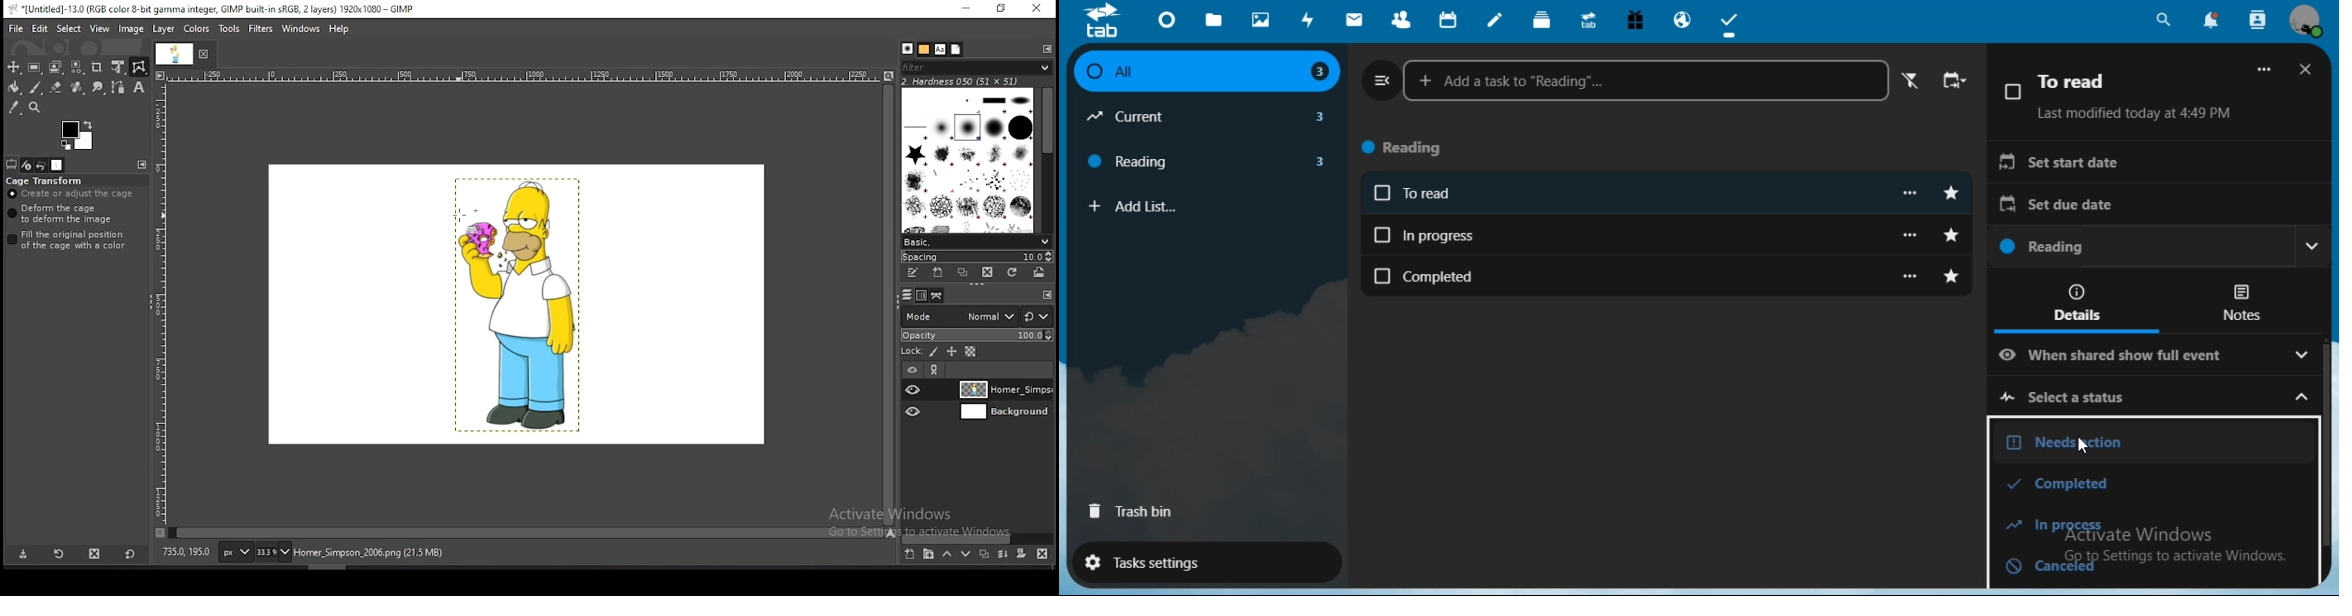  What do you see at coordinates (2155, 442) in the screenshot?
I see `needs action` at bounding box center [2155, 442].